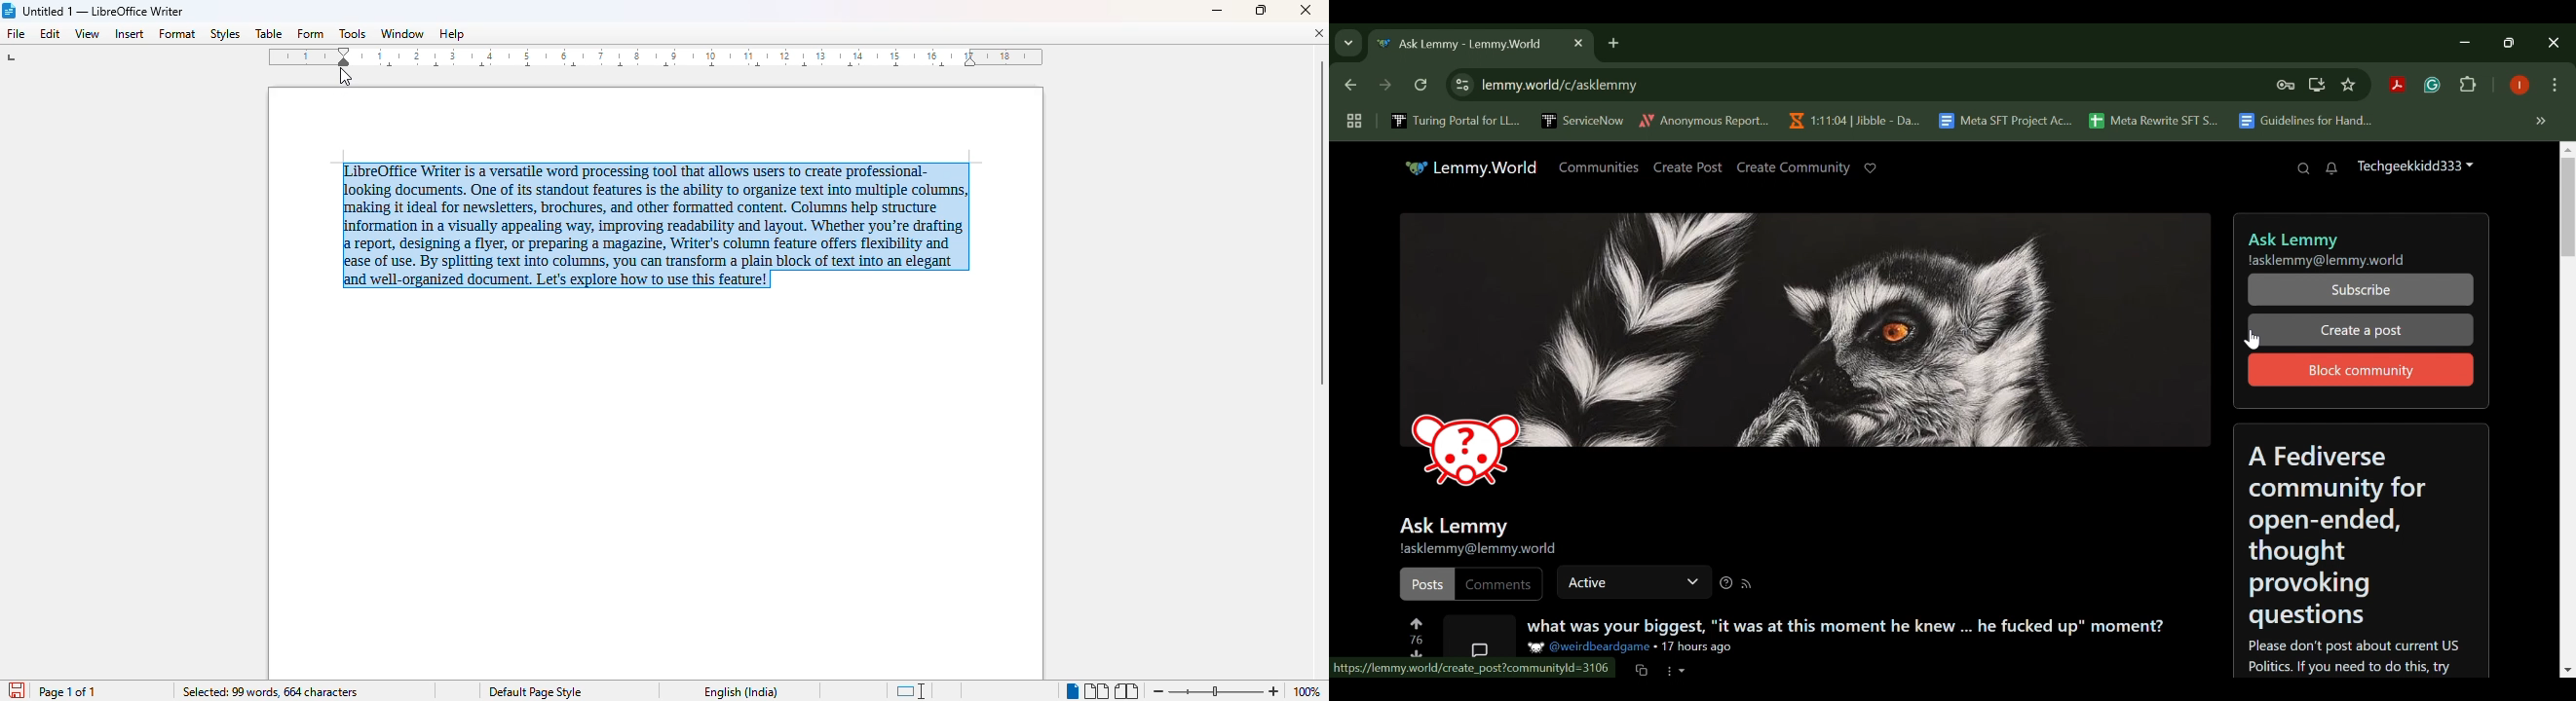  Describe the element at coordinates (2397, 86) in the screenshot. I see `Acrobat Extension` at that location.